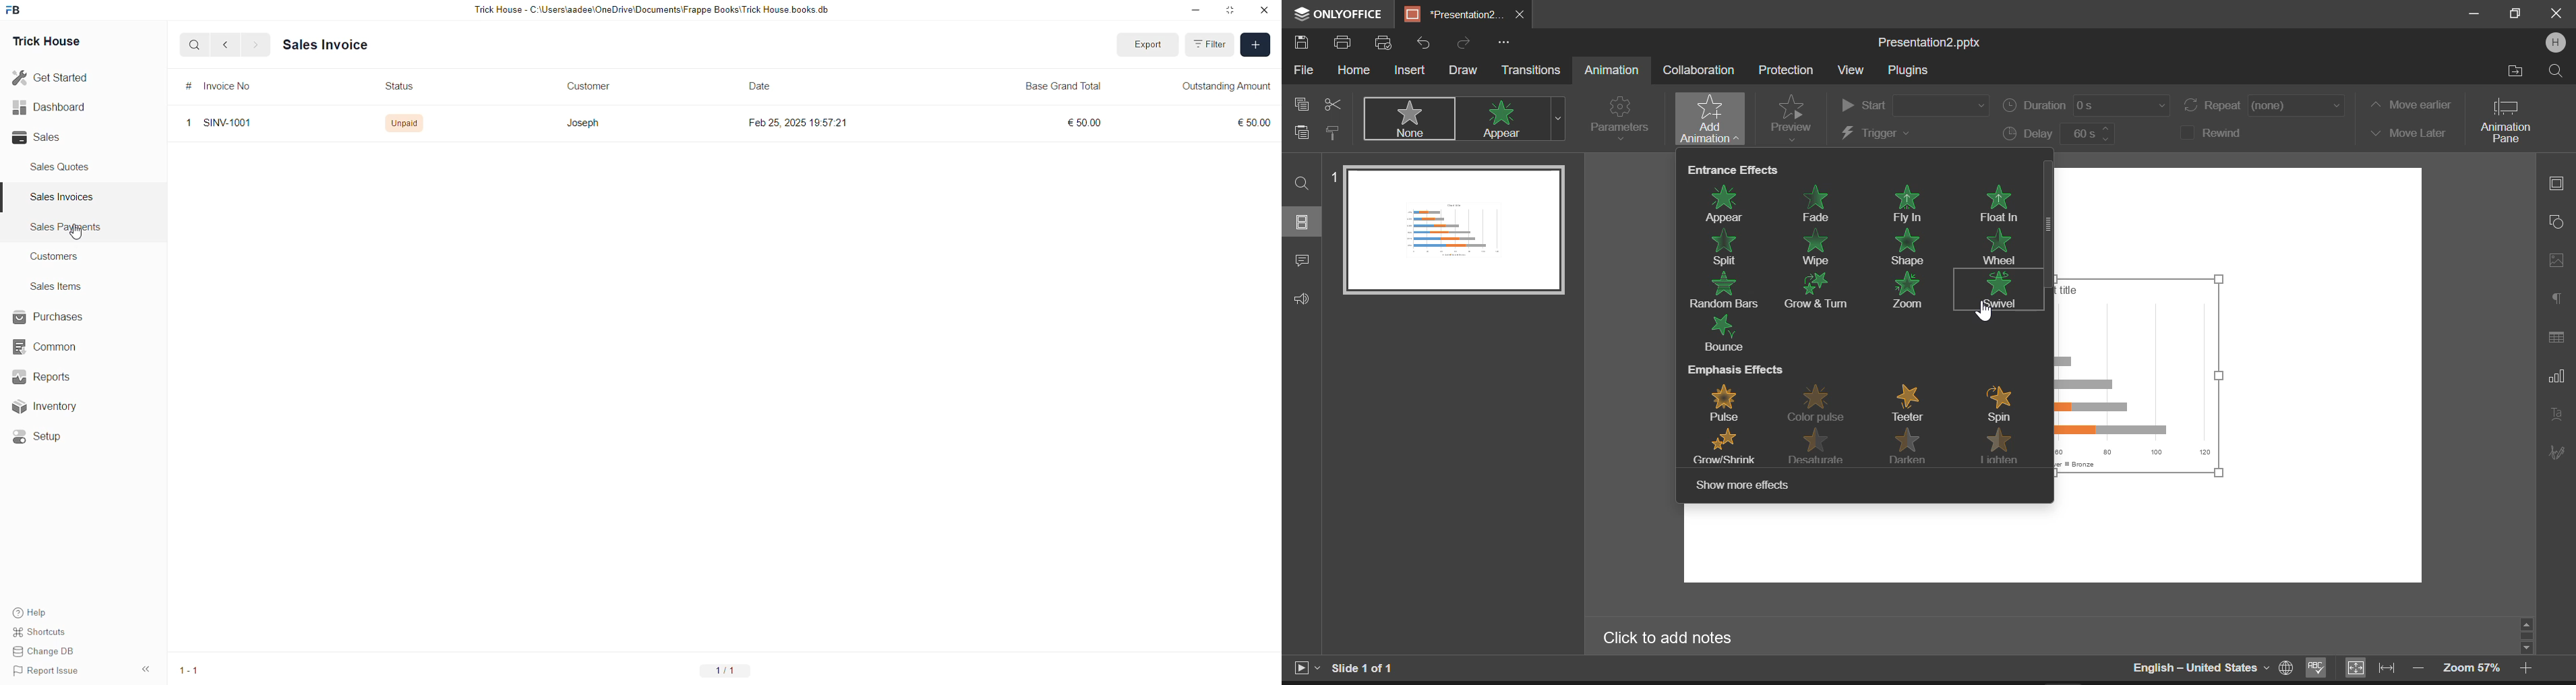  Describe the element at coordinates (799, 122) in the screenshot. I see `Feb 25, 2025 19:57:21` at that location.